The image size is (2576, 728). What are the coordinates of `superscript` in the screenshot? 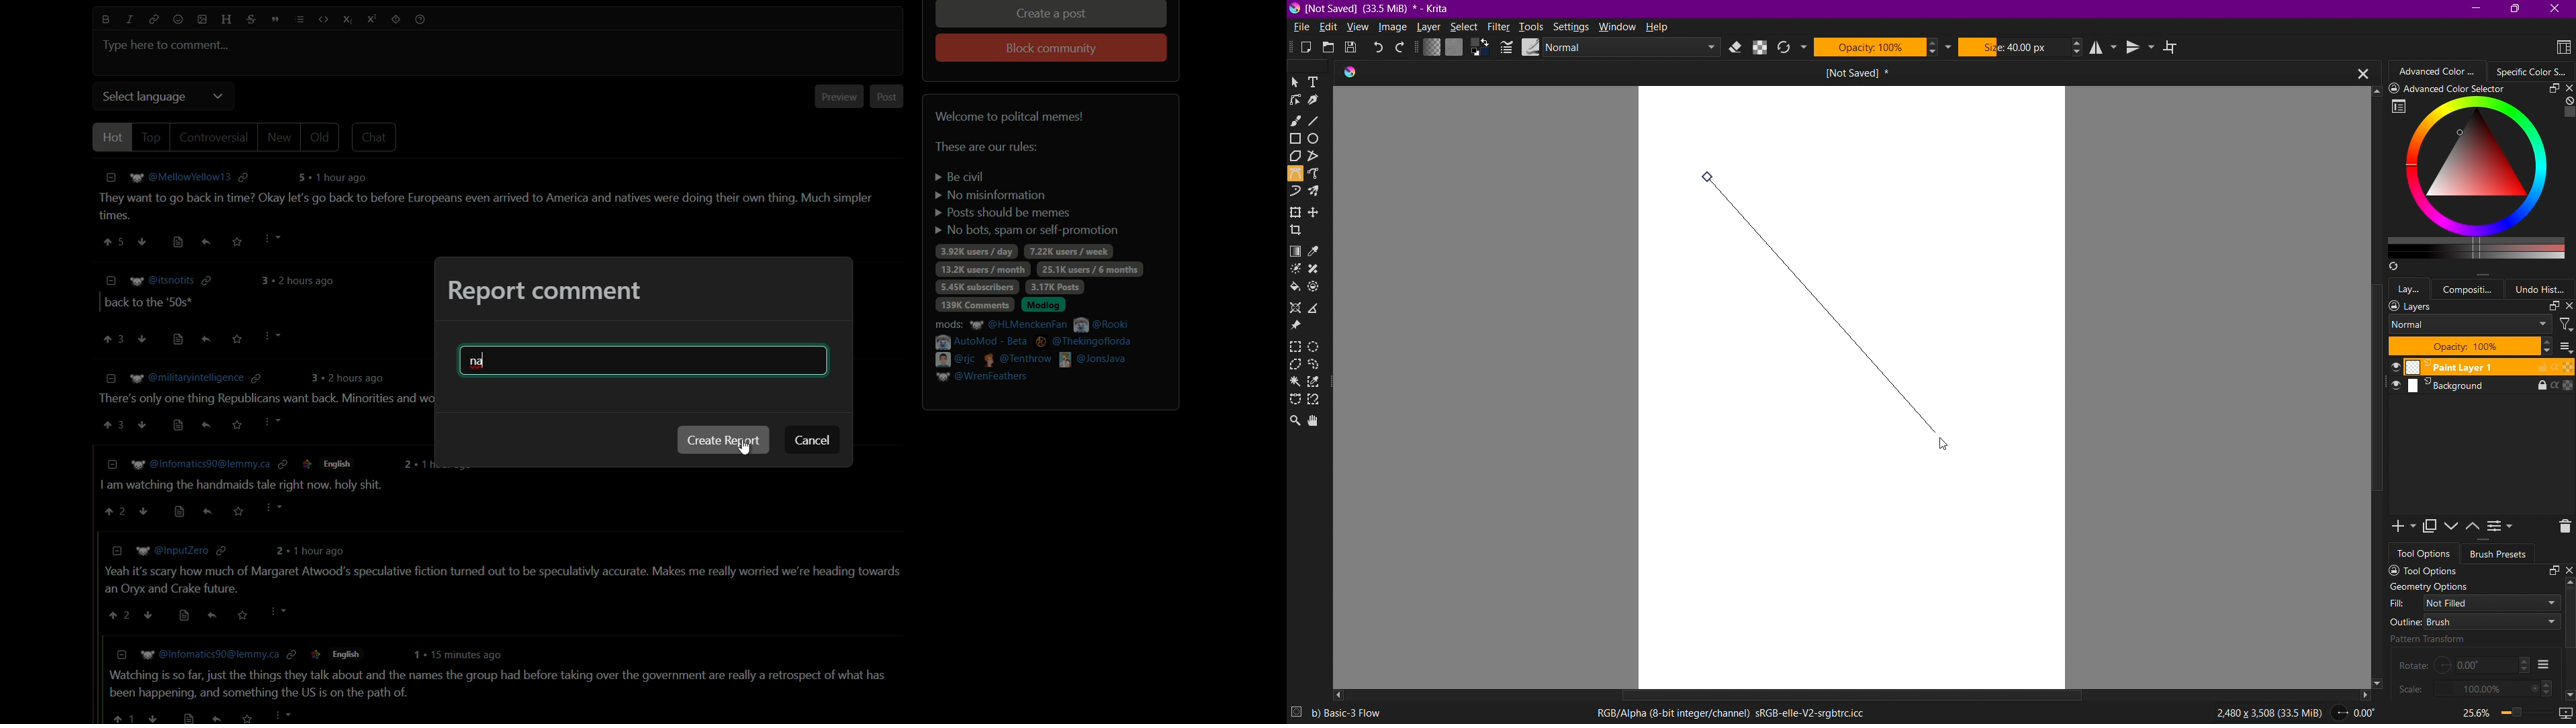 It's located at (371, 19).